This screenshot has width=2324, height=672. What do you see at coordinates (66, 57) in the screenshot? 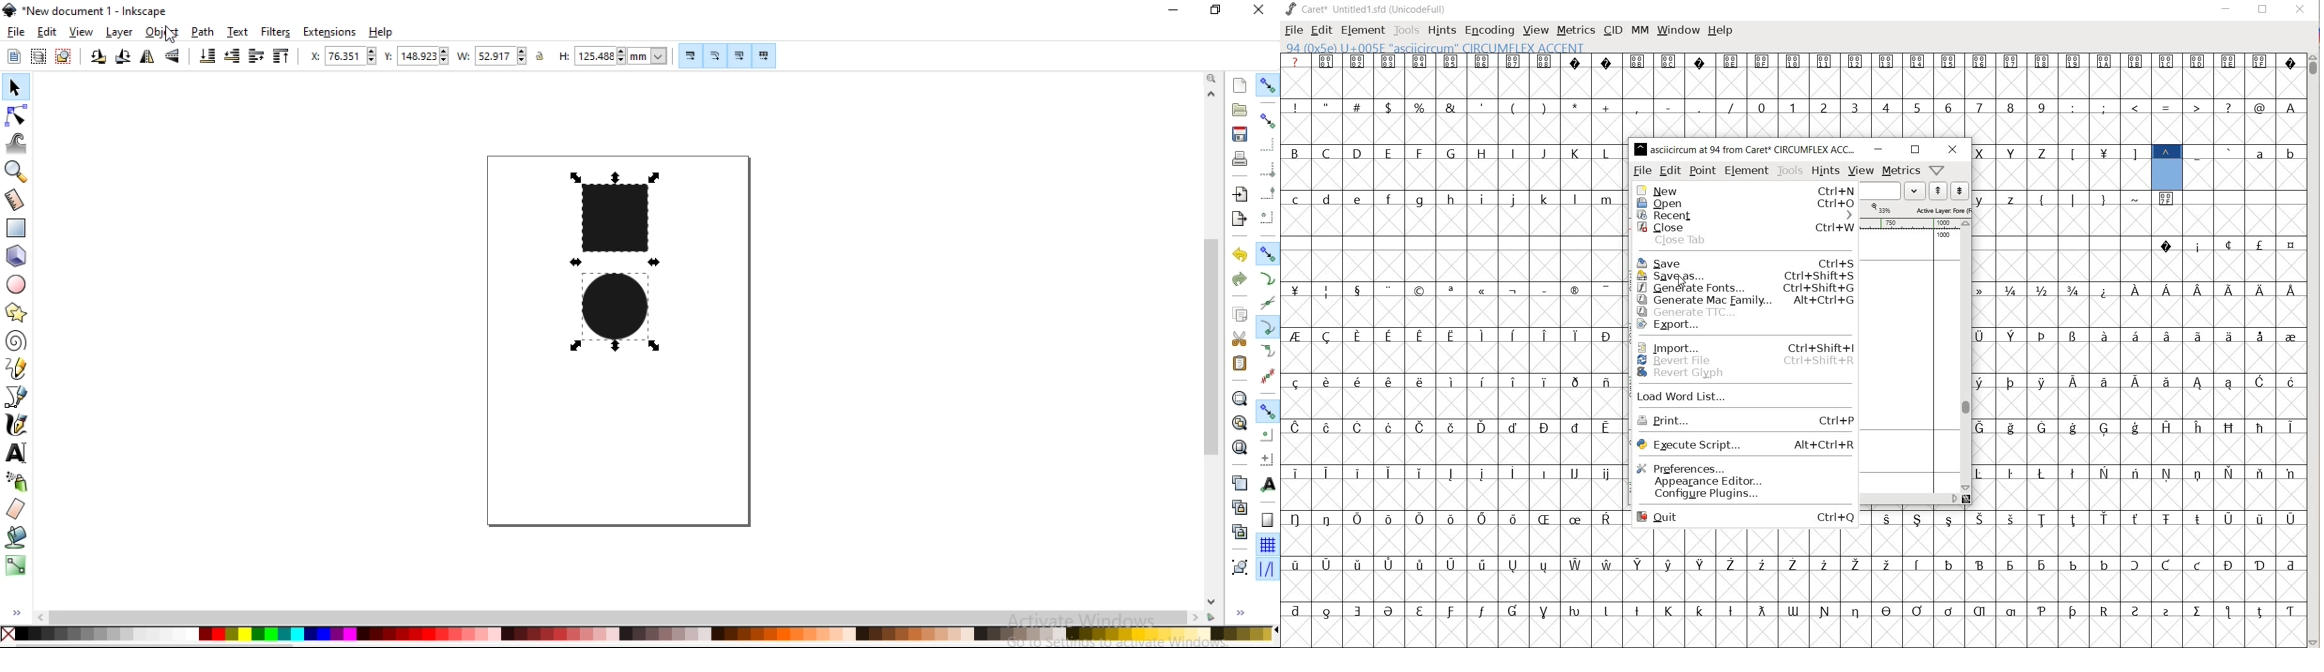
I see `deselect any selected objects` at bounding box center [66, 57].